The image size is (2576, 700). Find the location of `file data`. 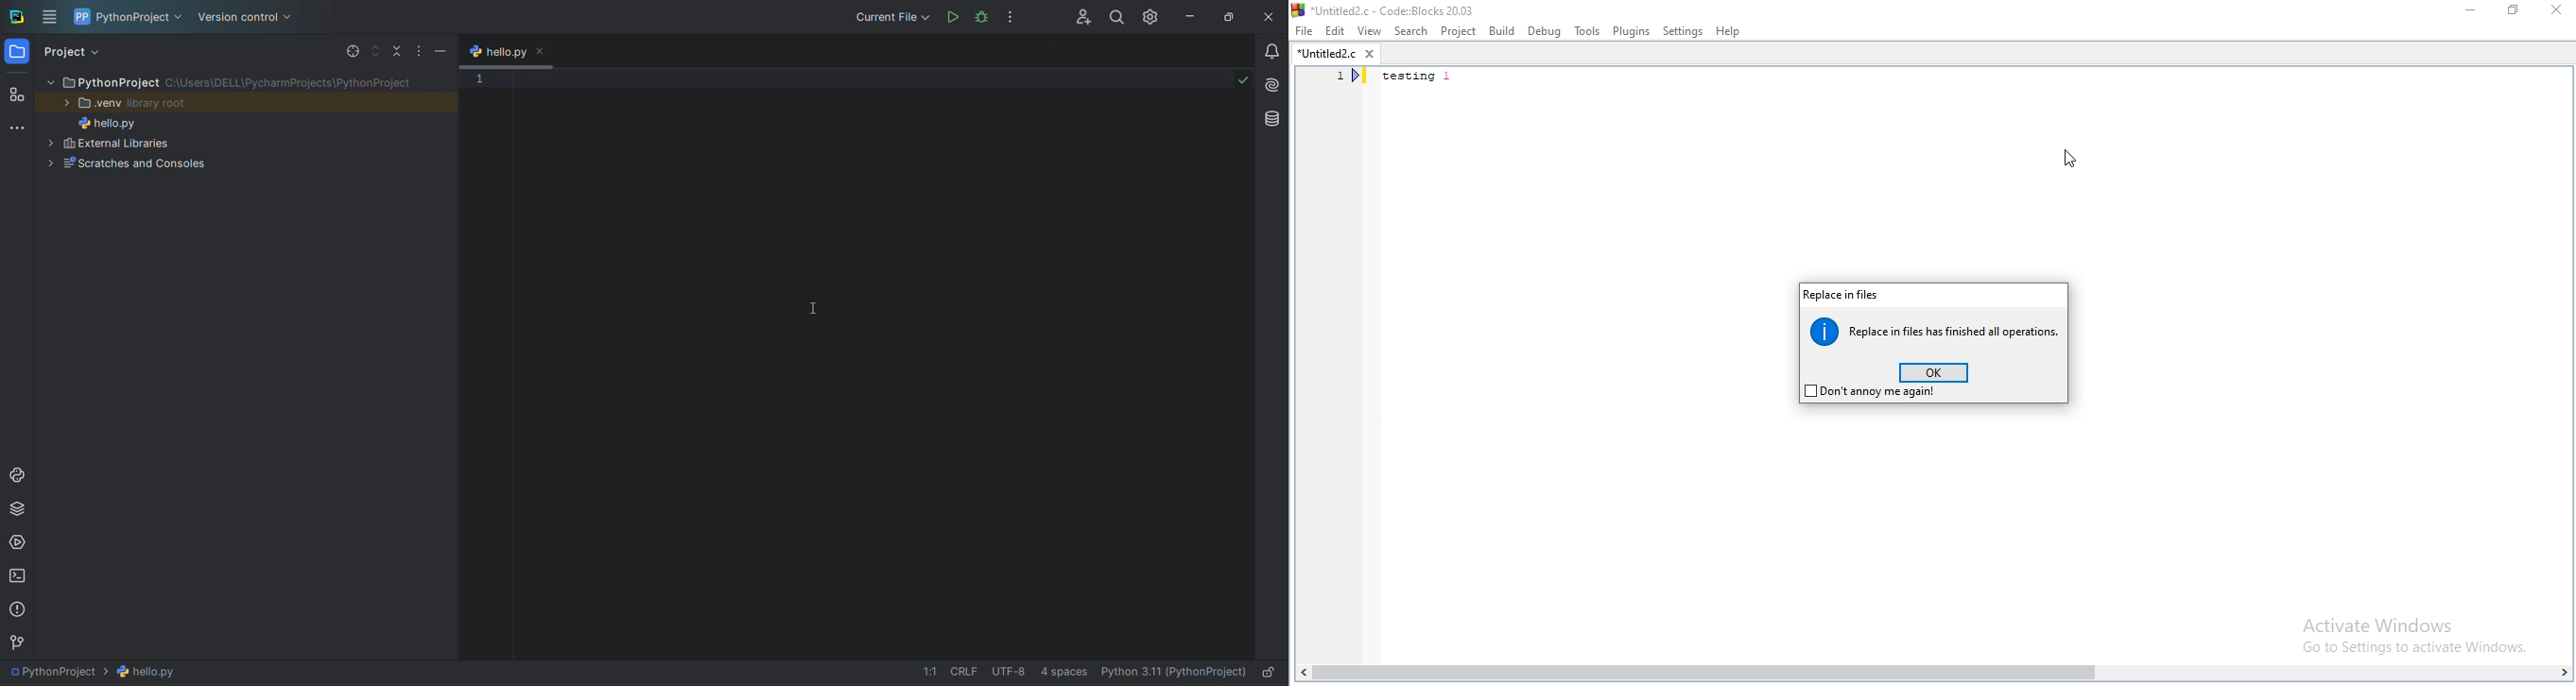

file data is located at coordinates (986, 674).